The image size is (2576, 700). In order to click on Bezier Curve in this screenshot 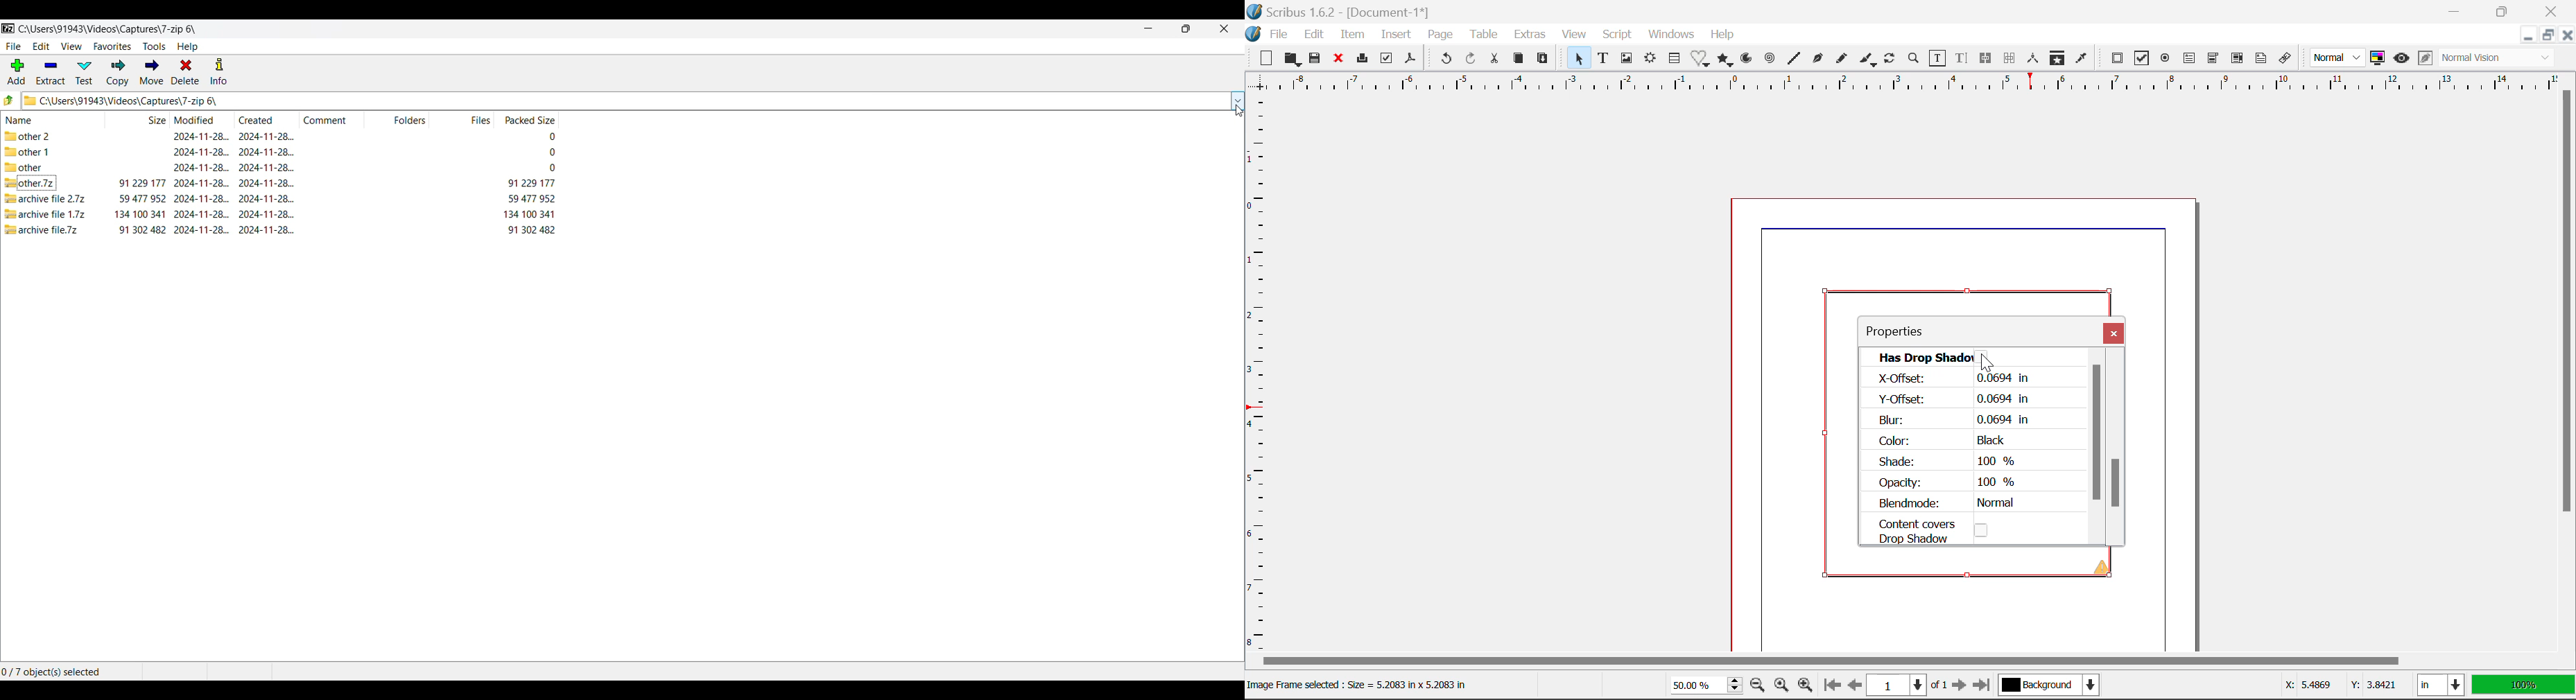, I will do `click(1818, 60)`.